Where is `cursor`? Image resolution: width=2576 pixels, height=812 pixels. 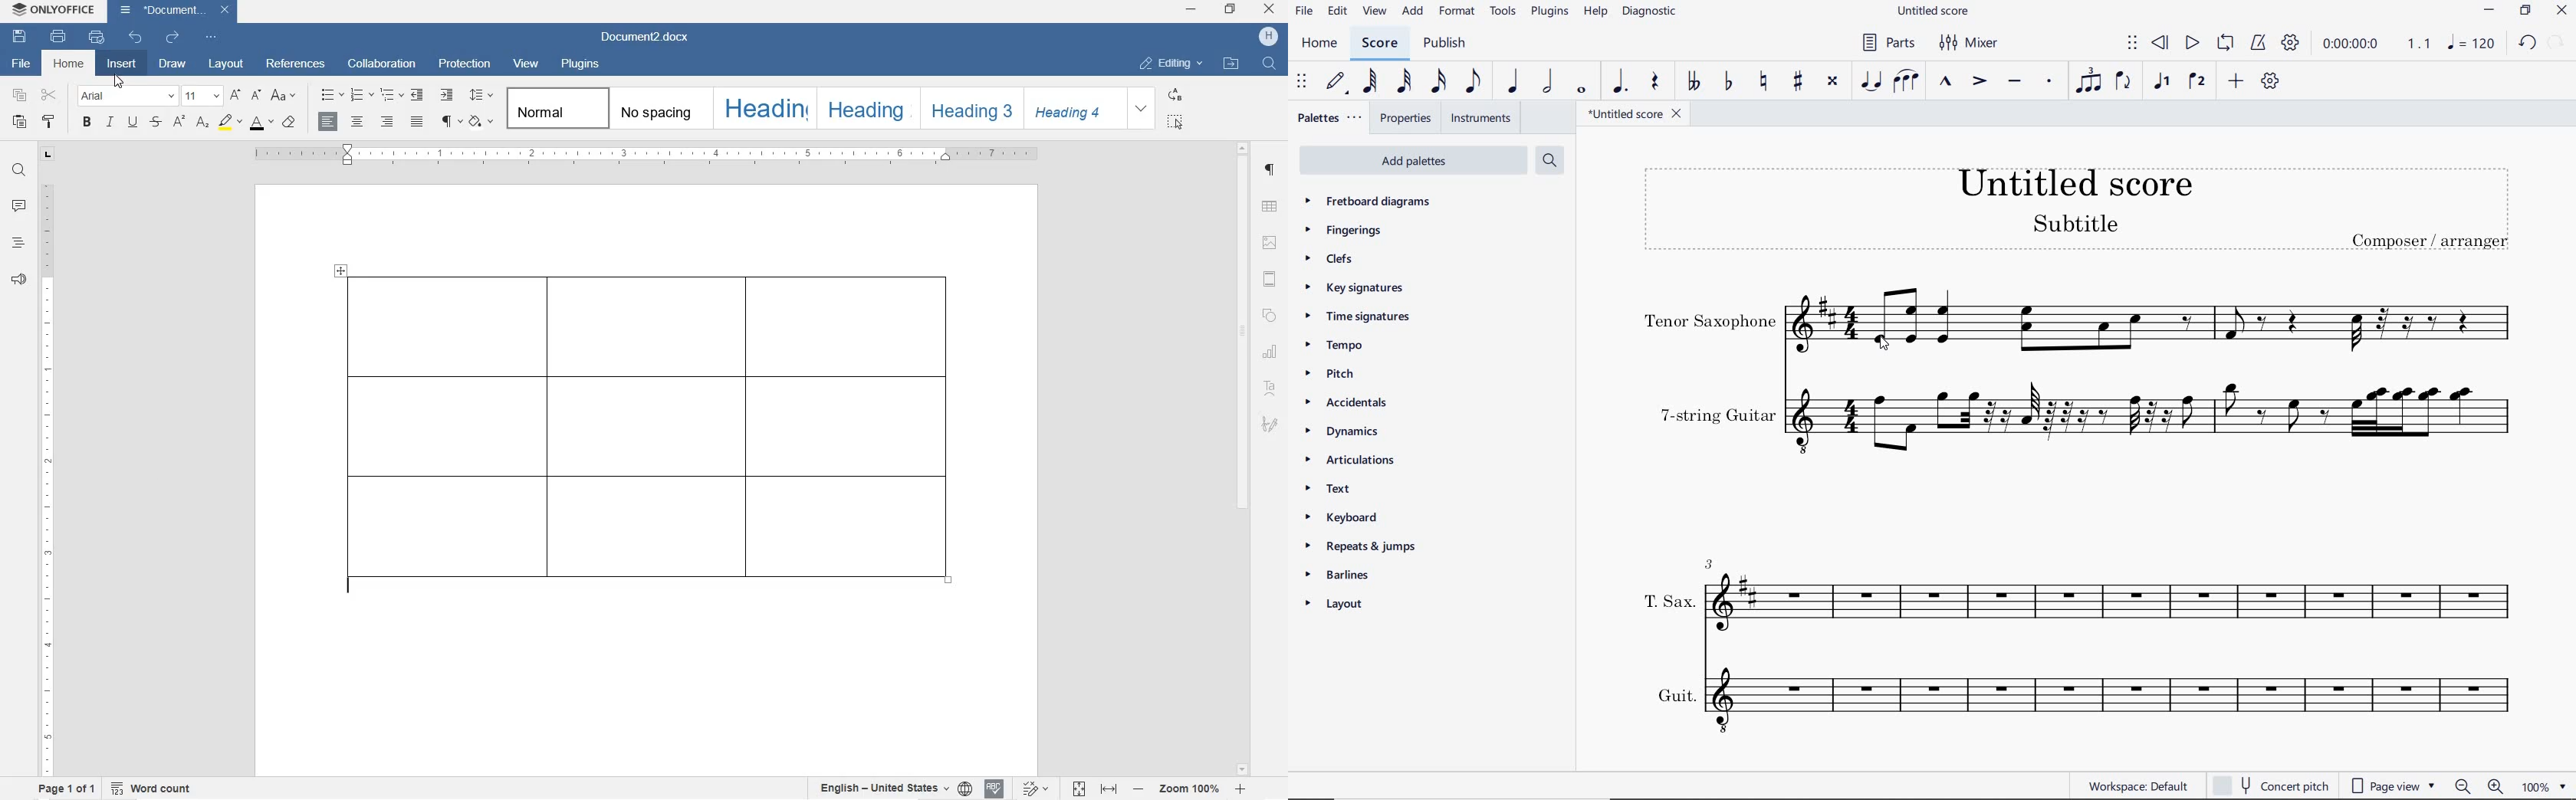 cursor is located at coordinates (1883, 345).